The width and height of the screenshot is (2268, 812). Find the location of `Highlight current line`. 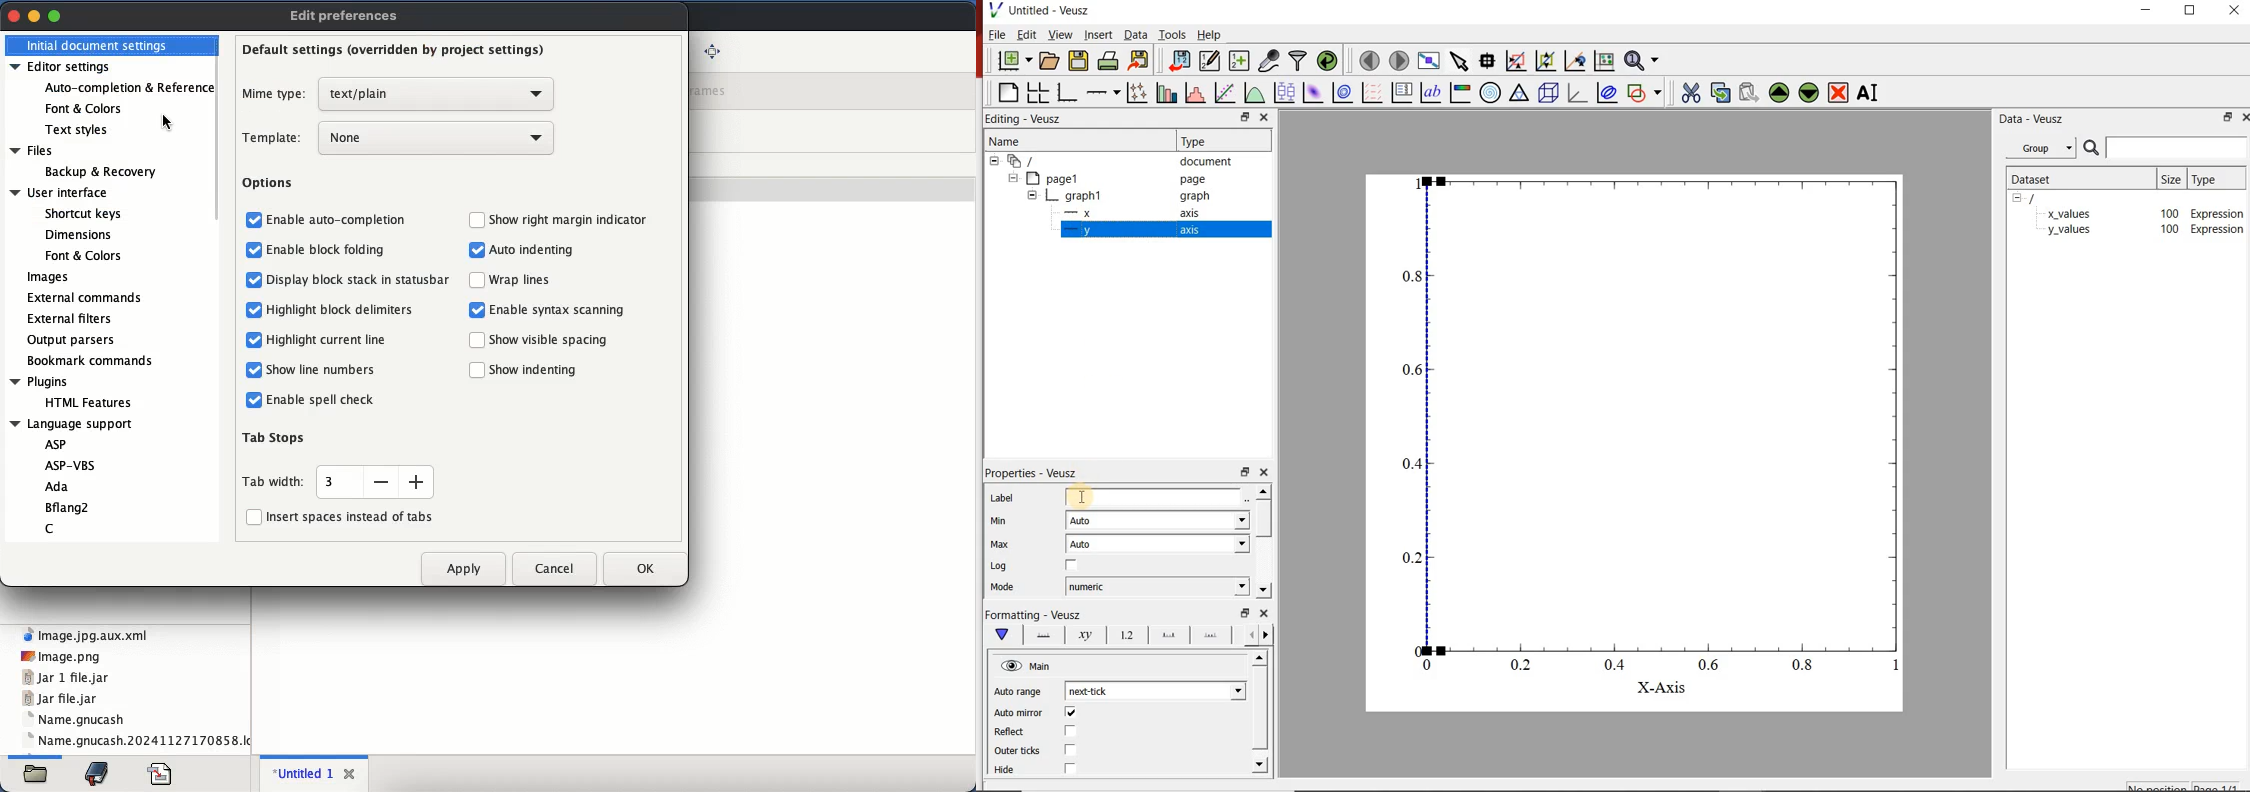

Highlight current line is located at coordinates (329, 342).